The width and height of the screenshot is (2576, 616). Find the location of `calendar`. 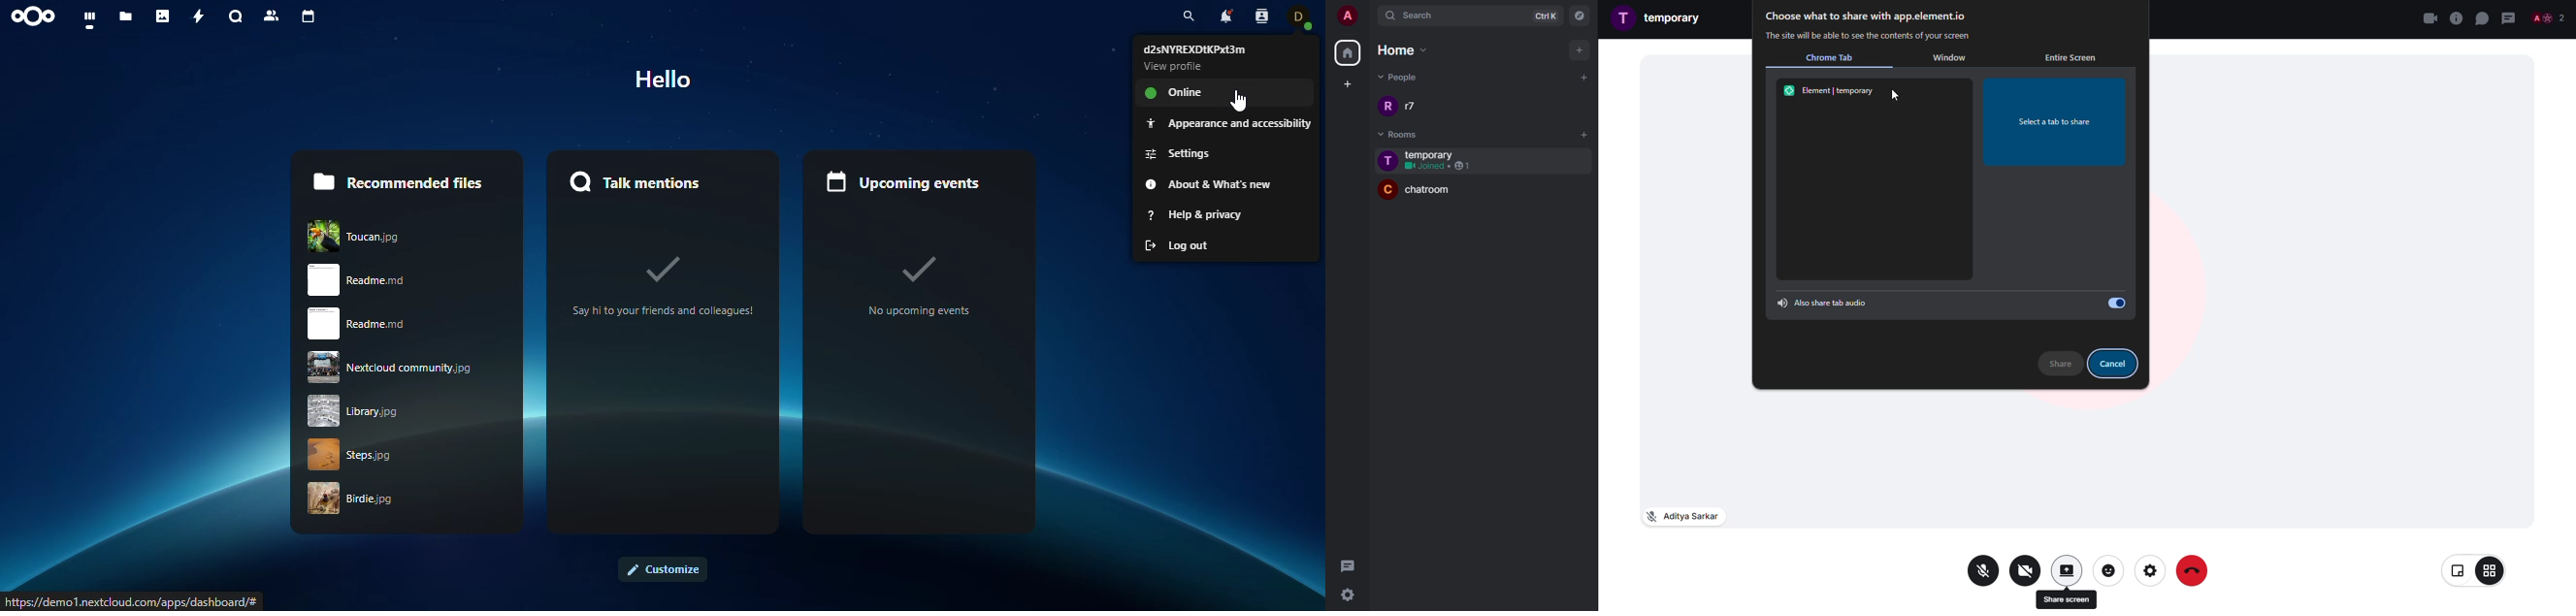

calendar is located at coordinates (310, 17).